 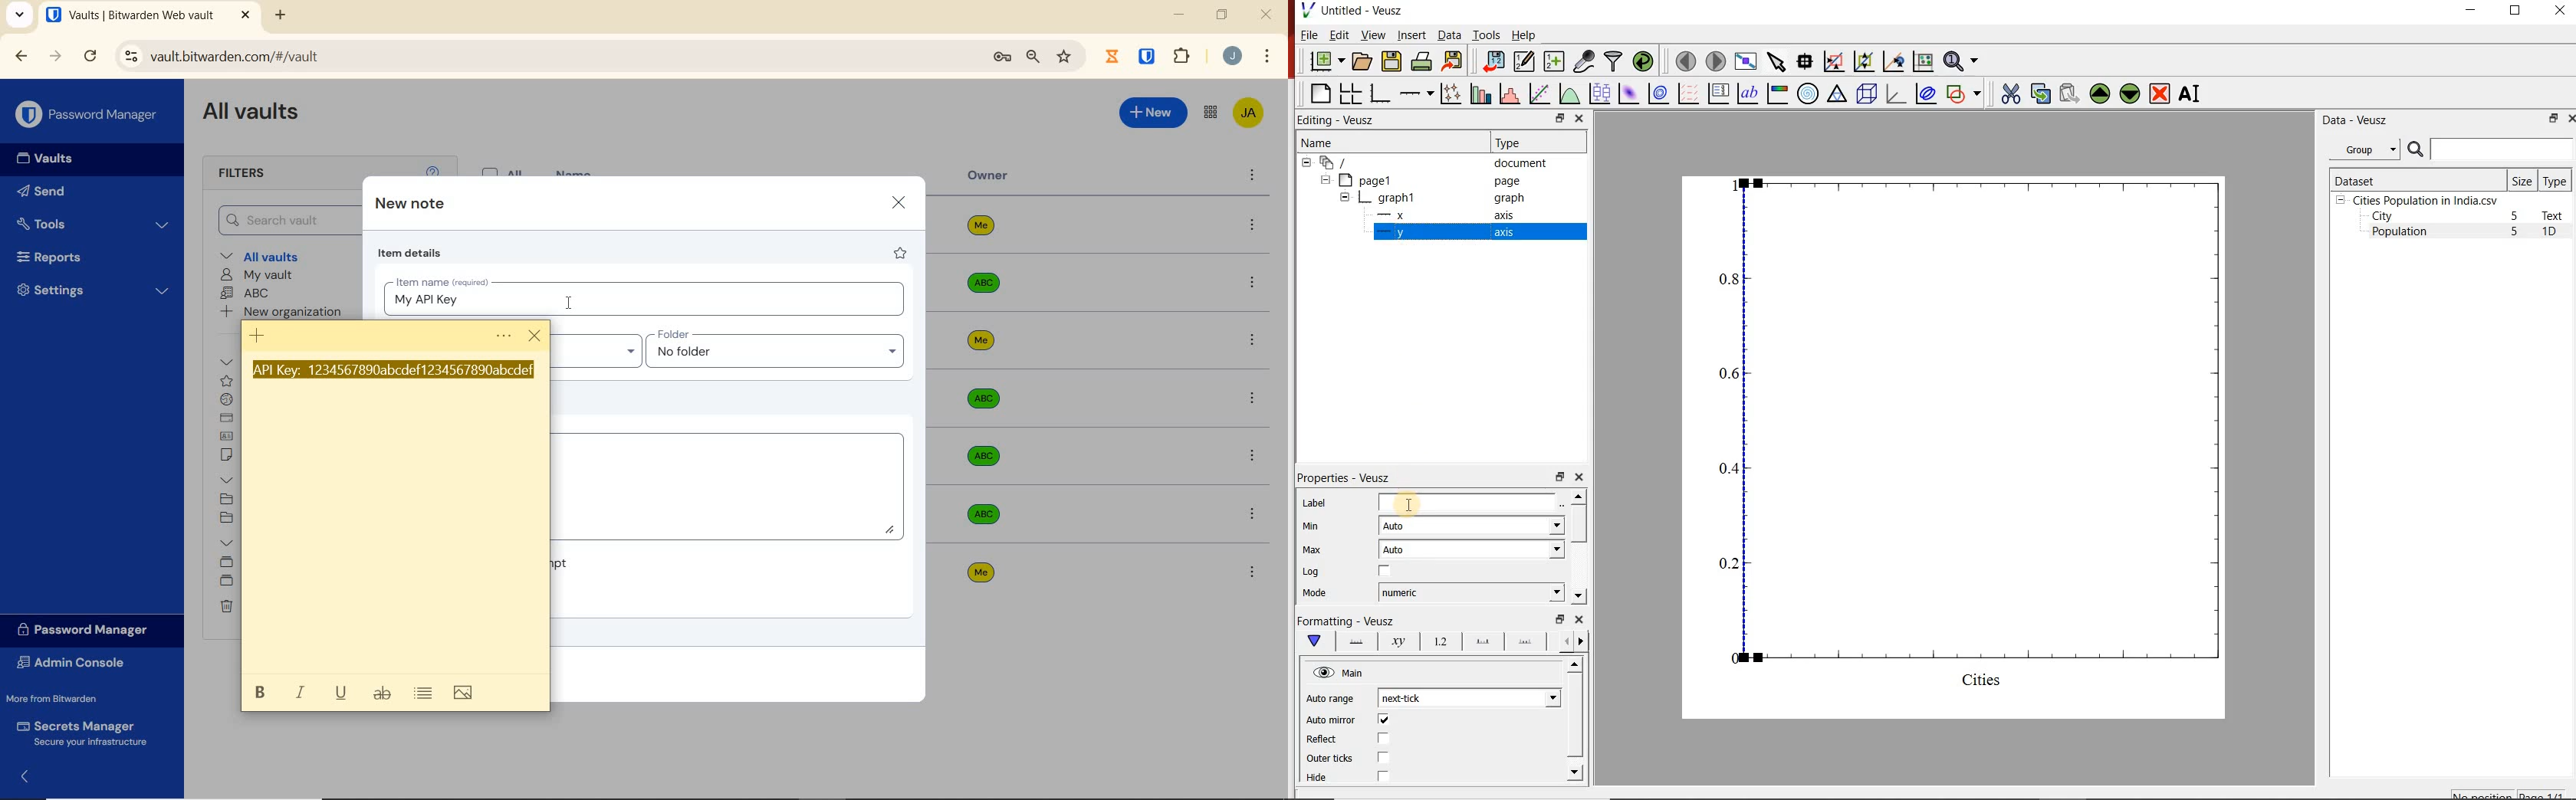 What do you see at coordinates (1253, 226) in the screenshot?
I see `more options` at bounding box center [1253, 226].